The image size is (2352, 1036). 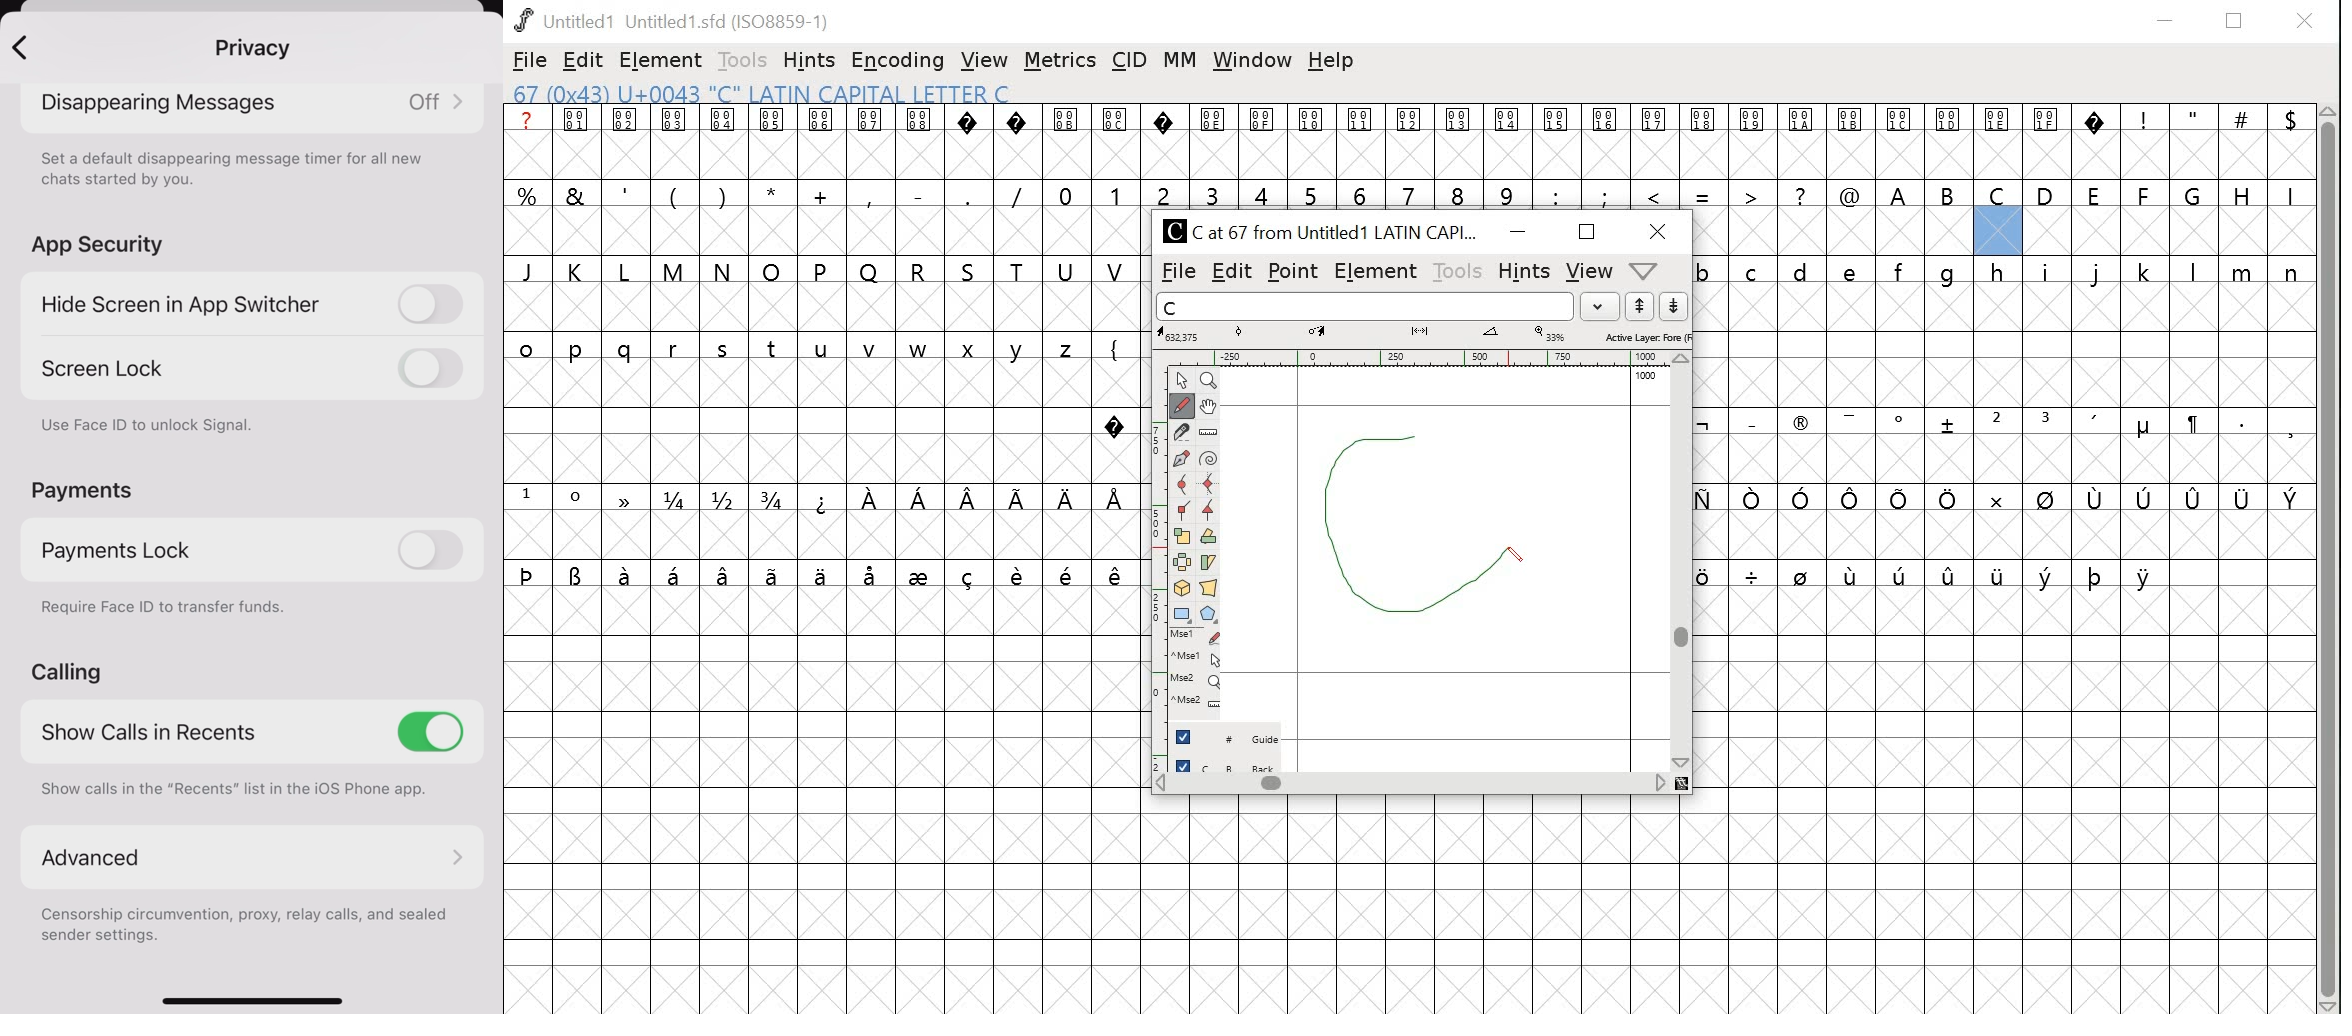 What do you see at coordinates (1422, 156) in the screenshot?
I see `glyphs` at bounding box center [1422, 156].